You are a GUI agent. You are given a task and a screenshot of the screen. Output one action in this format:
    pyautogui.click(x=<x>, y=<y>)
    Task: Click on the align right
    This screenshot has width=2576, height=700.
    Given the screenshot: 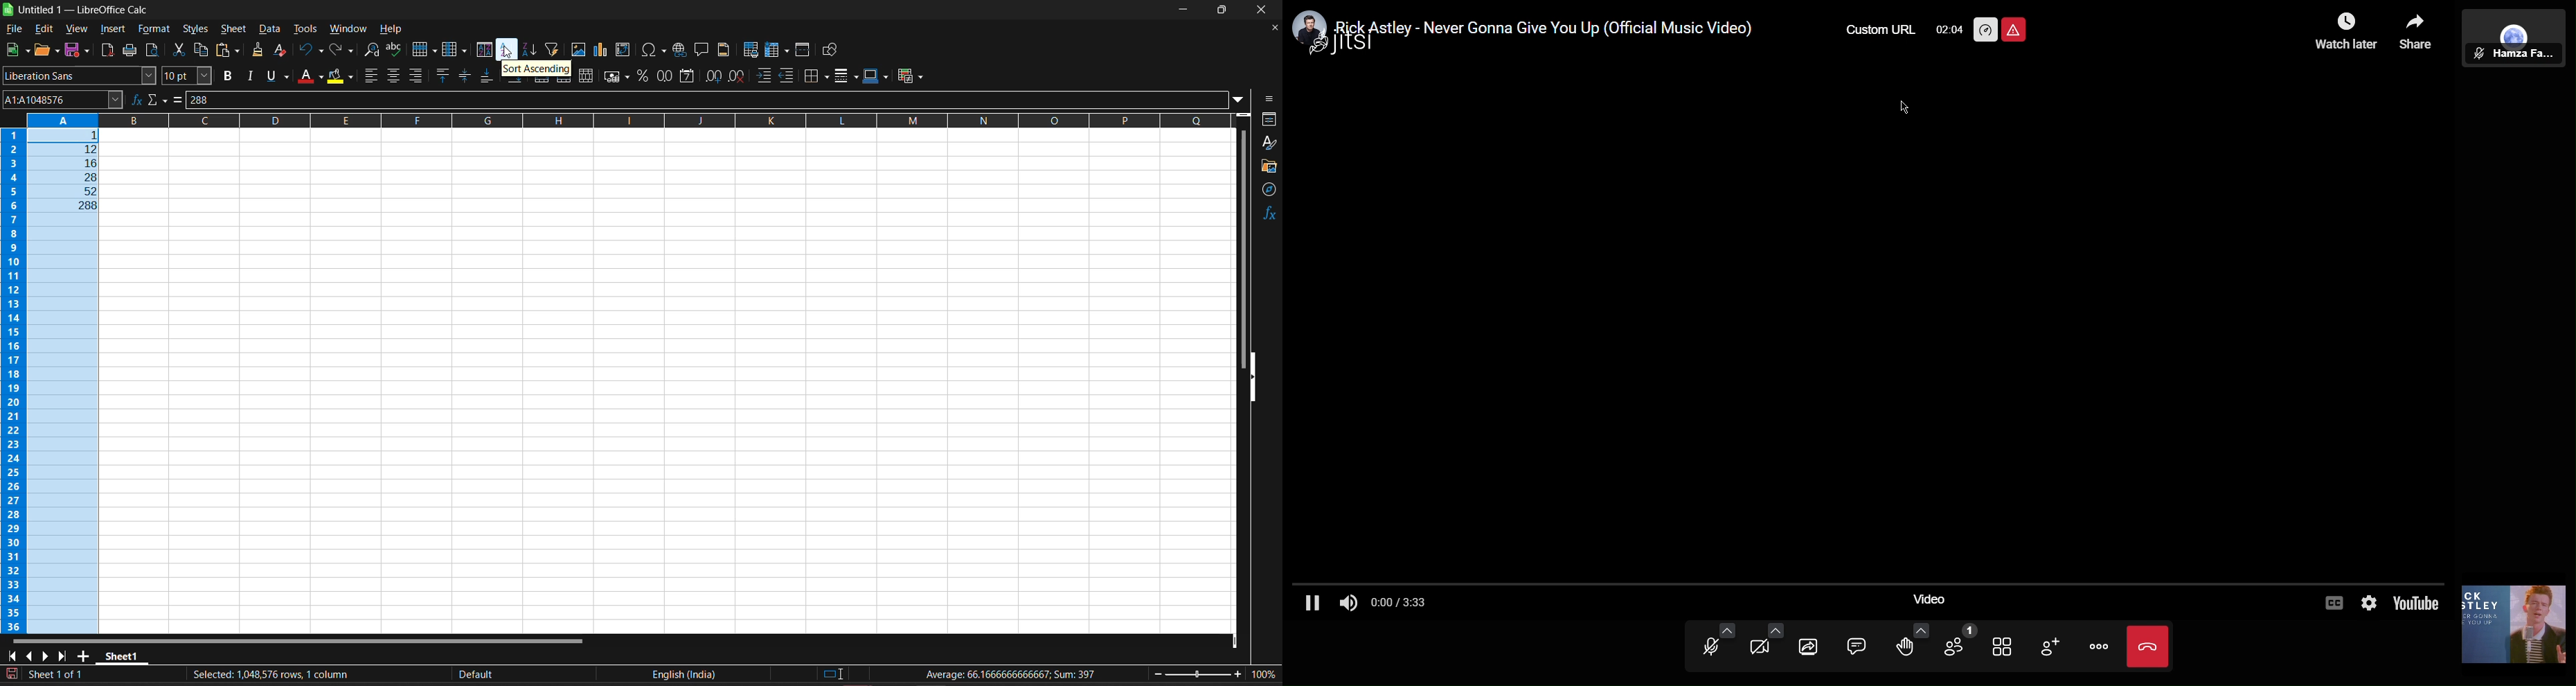 What is the action you would take?
    pyautogui.click(x=417, y=76)
    